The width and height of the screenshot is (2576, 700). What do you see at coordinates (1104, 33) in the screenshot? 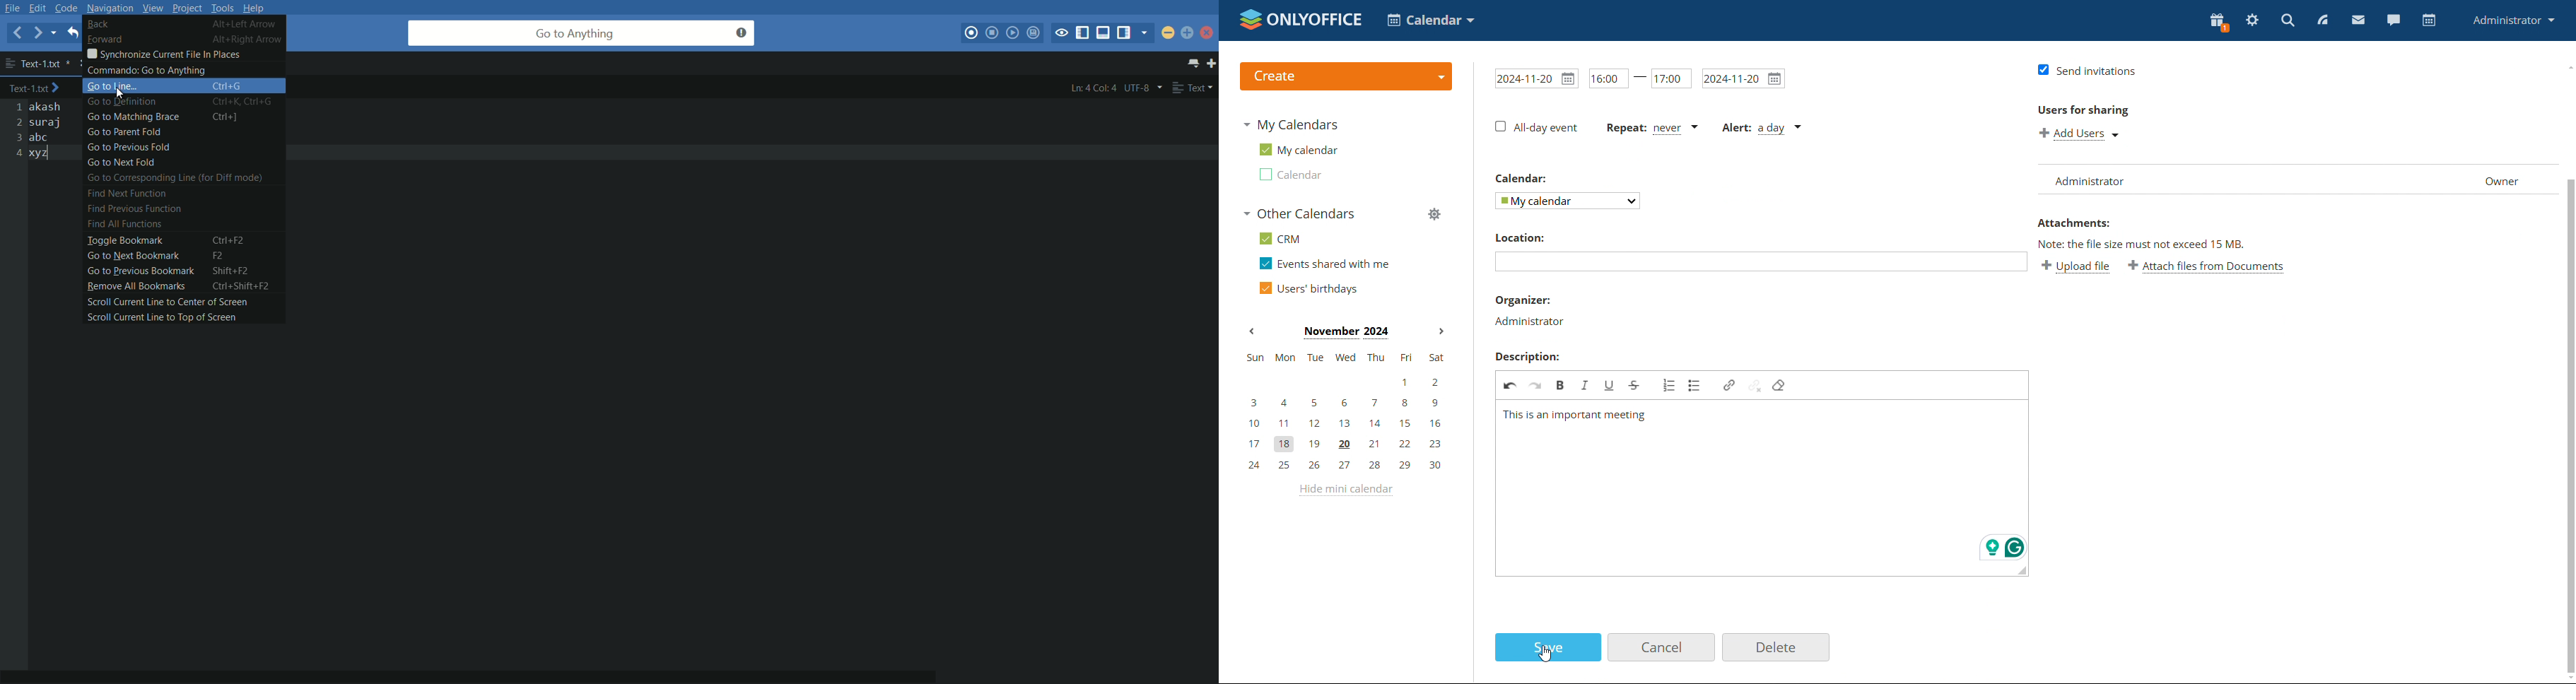
I see `show/hide bottom panel` at bounding box center [1104, 33].